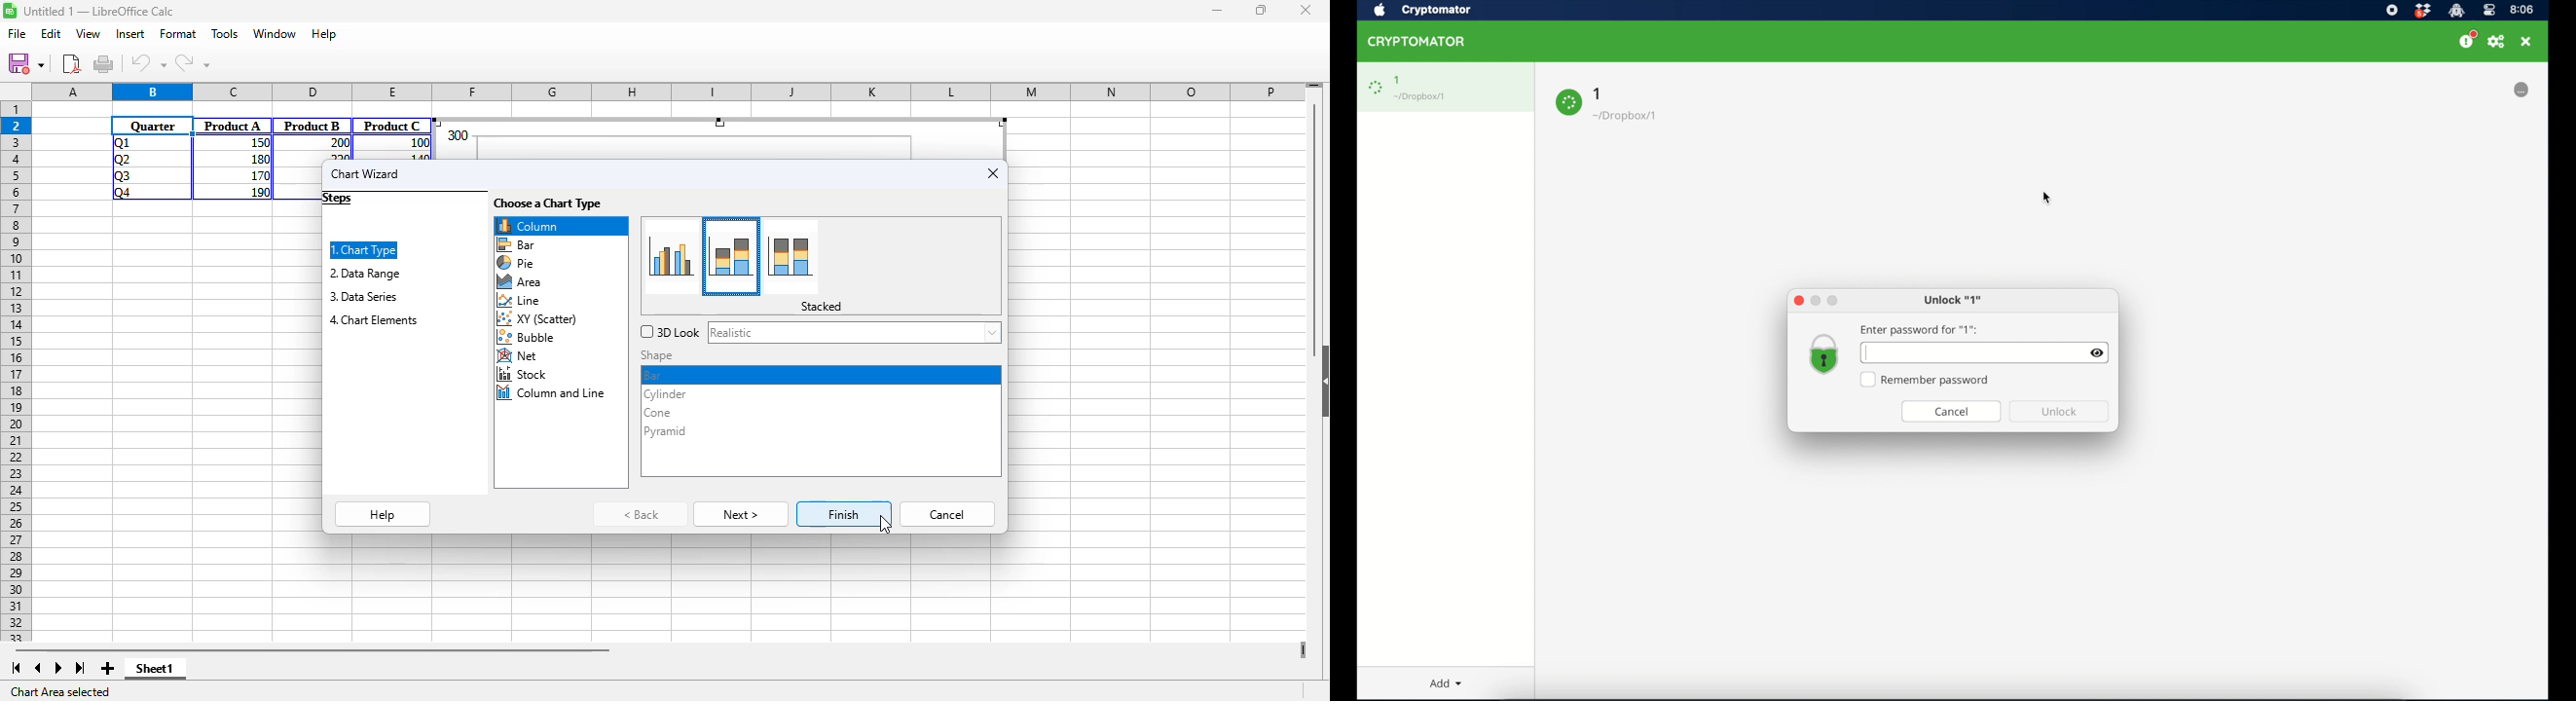 Image resolution: width=2576 pixels, height=728 pixels. Describe the element at coordinates (99, 11) in the screenshot. I see `Untitled 1 — LibreOffice Calc` at that location.